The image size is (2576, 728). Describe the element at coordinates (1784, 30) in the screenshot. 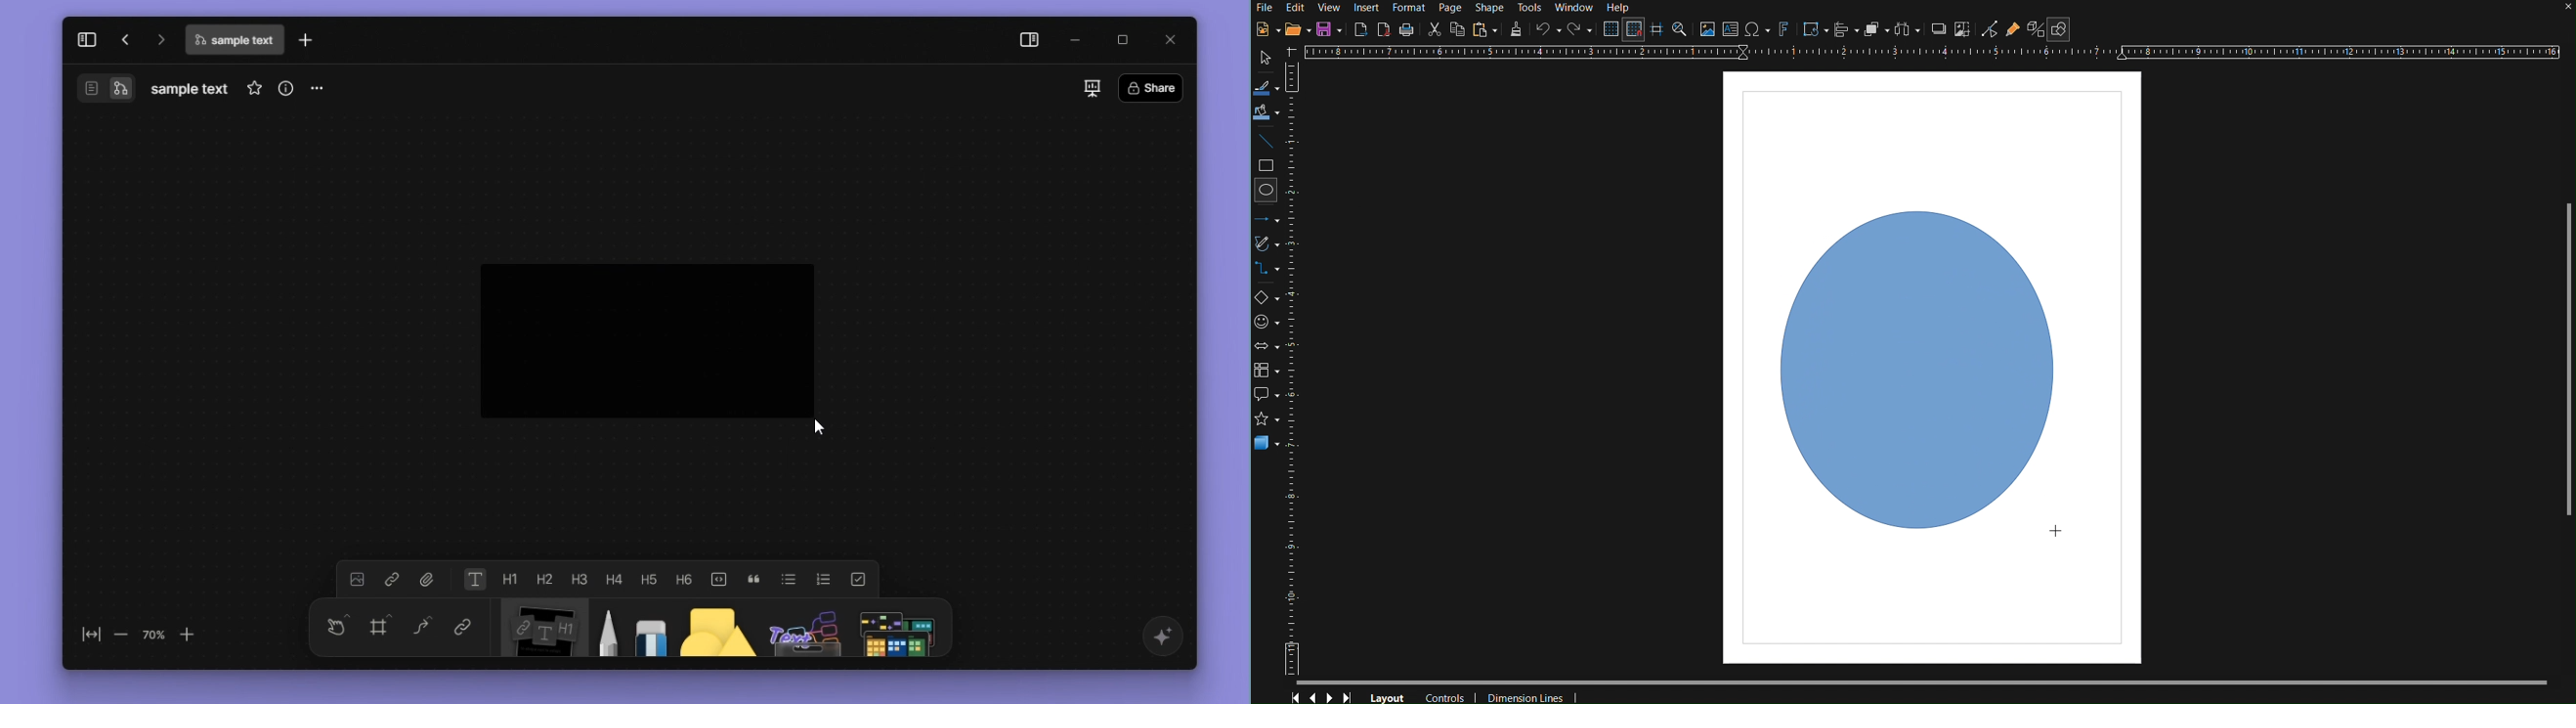

I see `Insert Fontworks` at that location.